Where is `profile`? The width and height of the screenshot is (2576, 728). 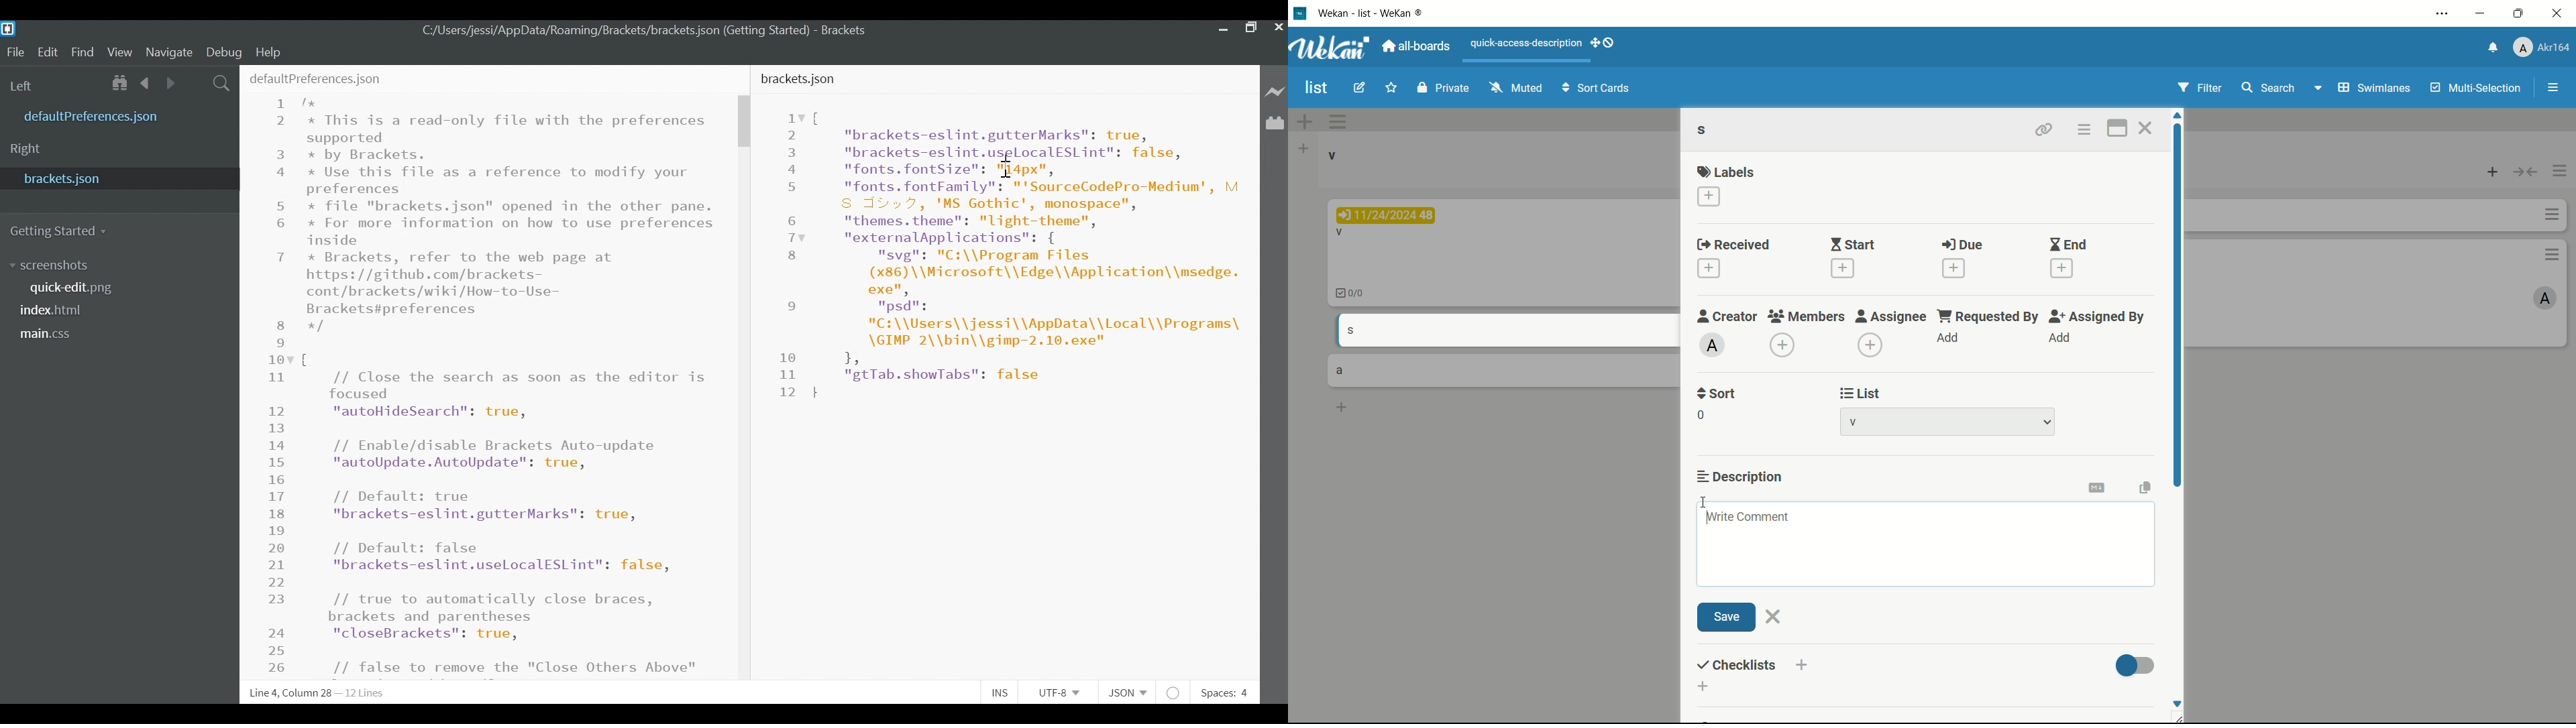 profile is located at coordinates (2543, 46).